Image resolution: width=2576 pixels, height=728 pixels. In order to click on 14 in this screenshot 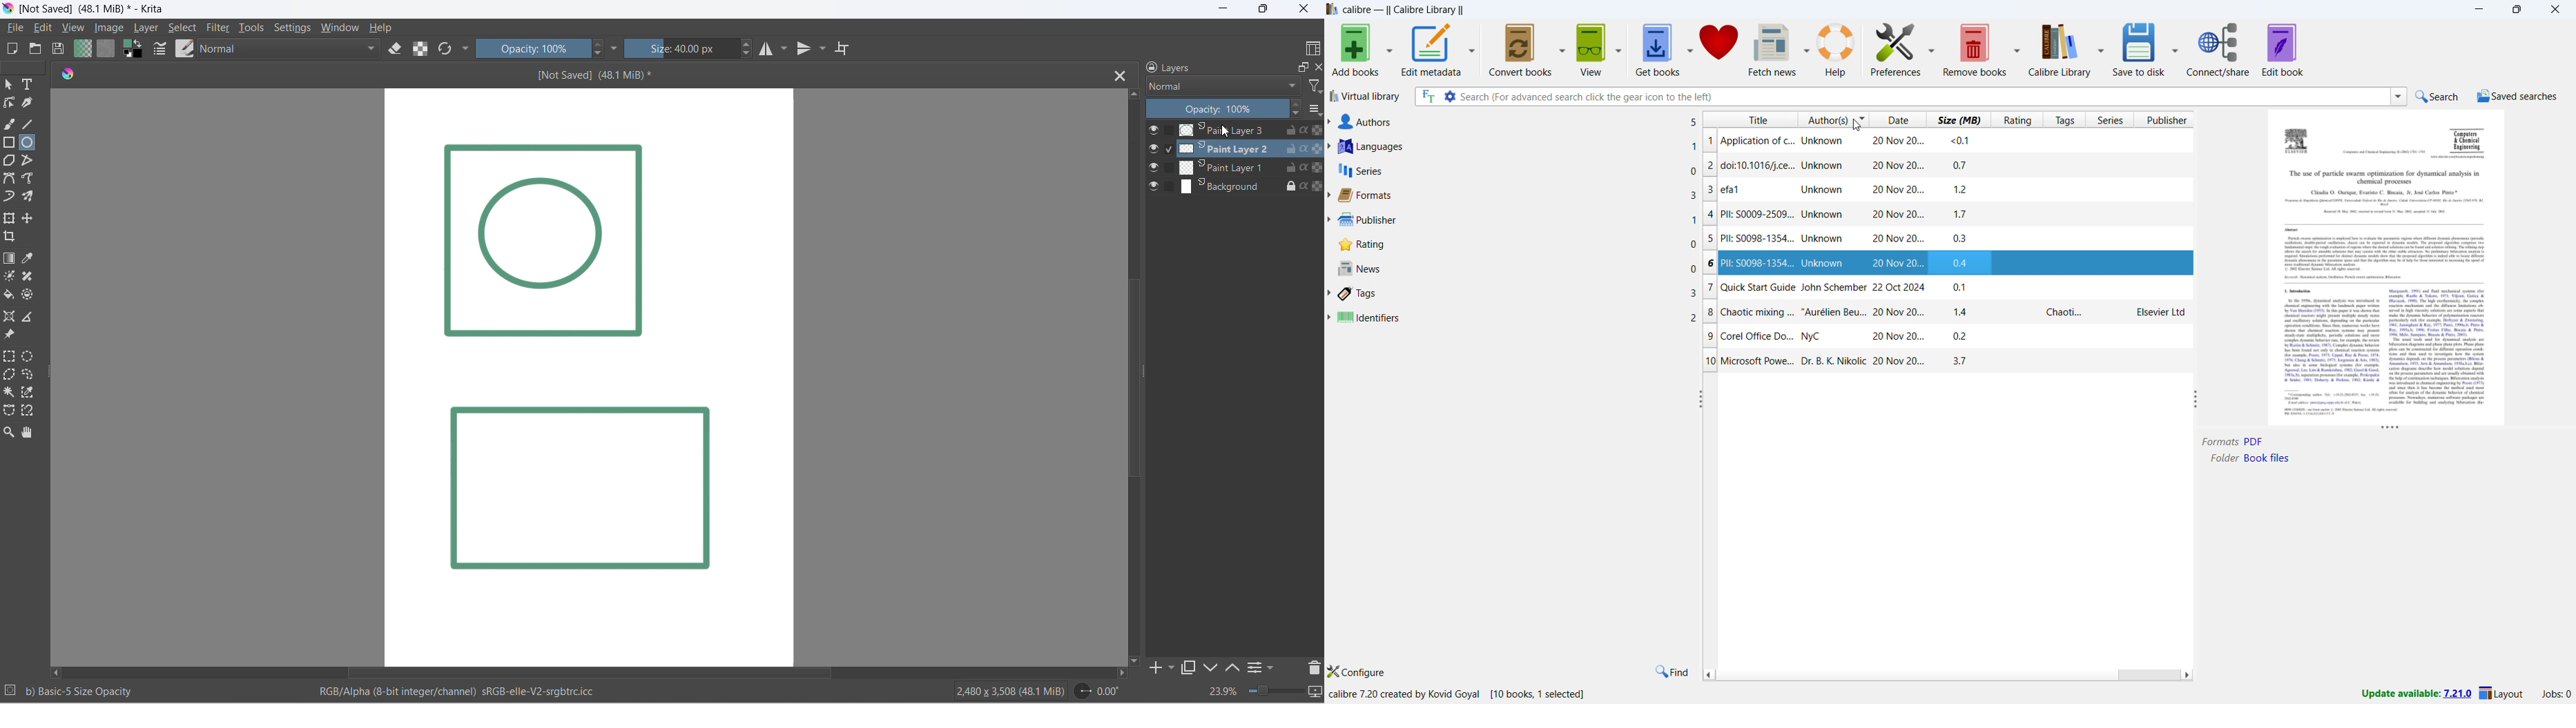, I will do `click(1963, 310)`.